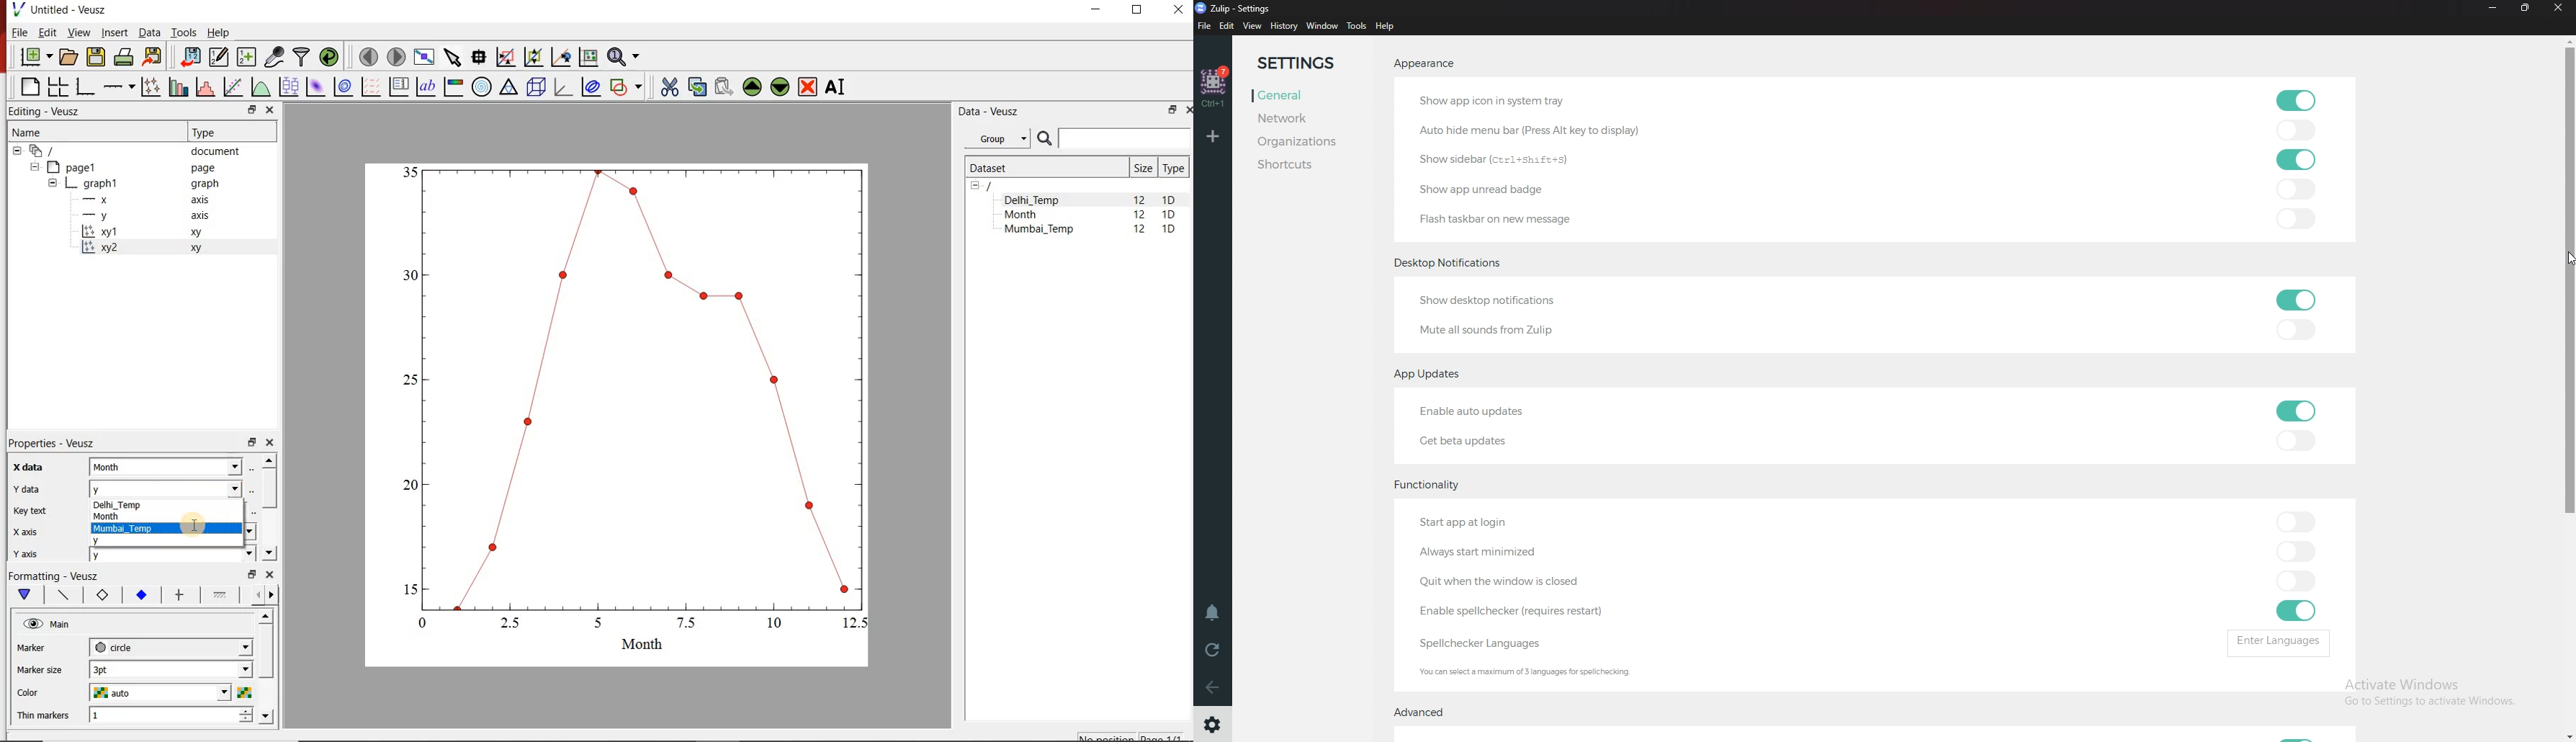 The height and width of the screenshot is (756, 2576). I want to click on major ticks, so click(178, 595).